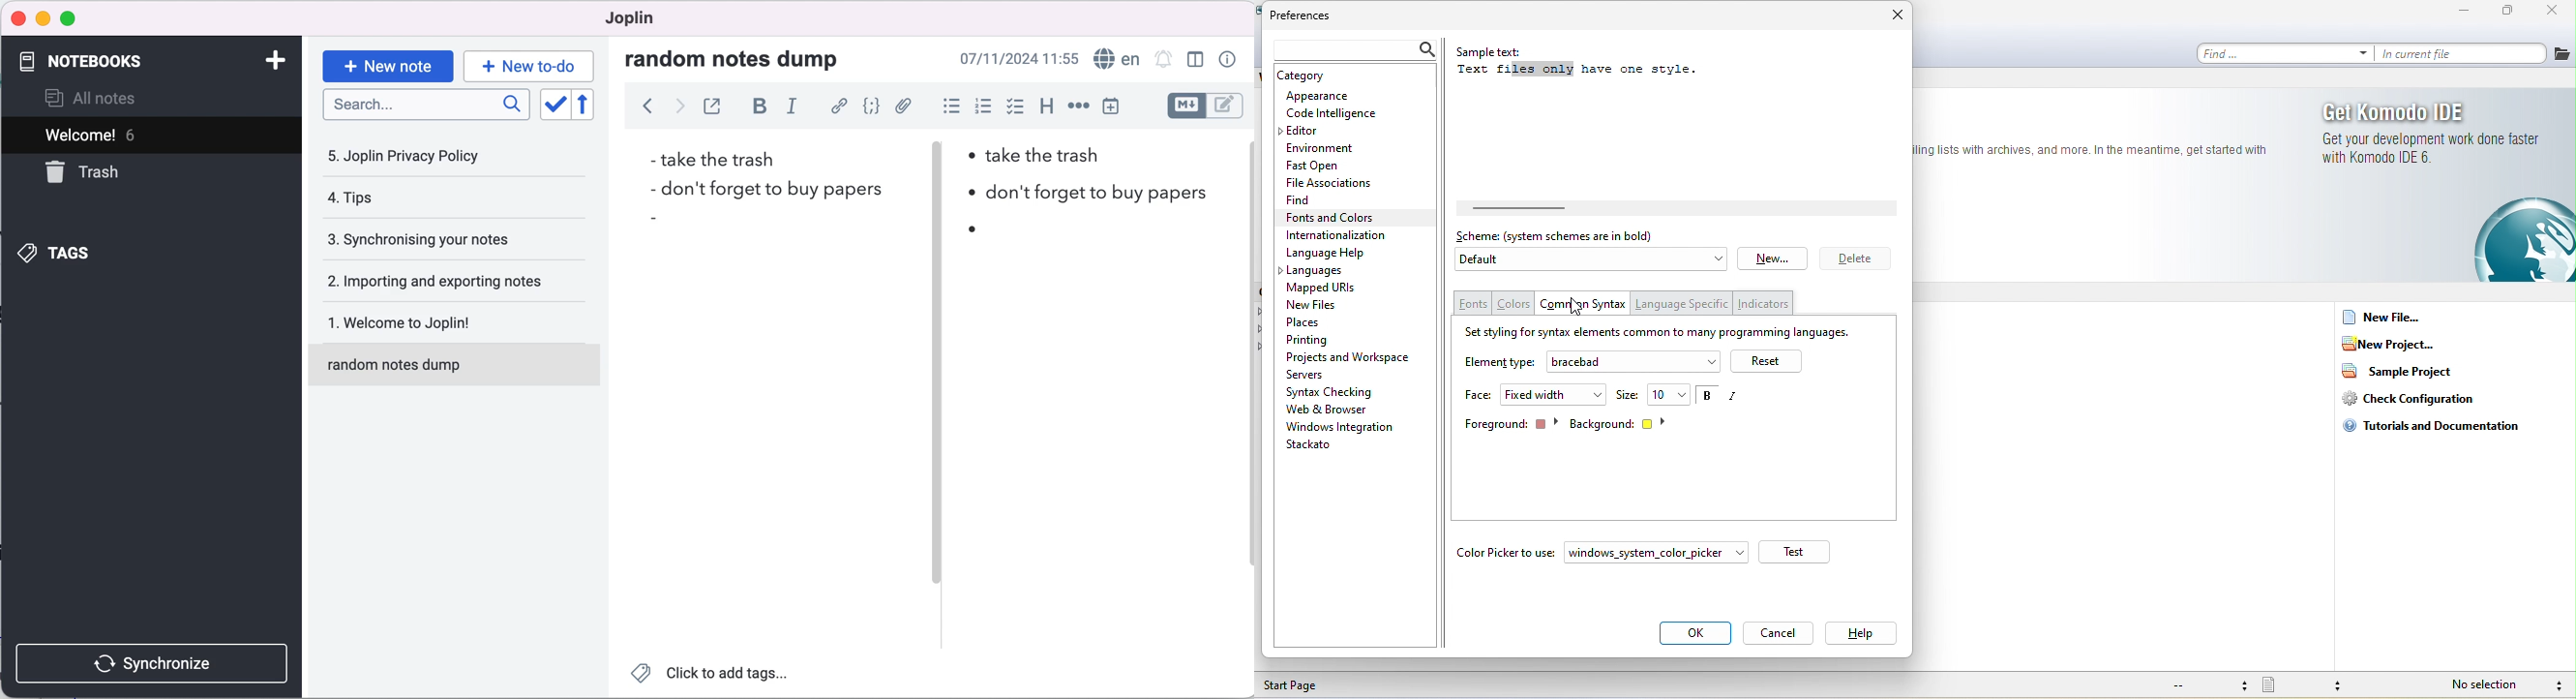 The image size is (2576, 700). What do you see at coordinates (981, 106) in the screenshot?
I see `numbered list` at bounding box center [981, 106].